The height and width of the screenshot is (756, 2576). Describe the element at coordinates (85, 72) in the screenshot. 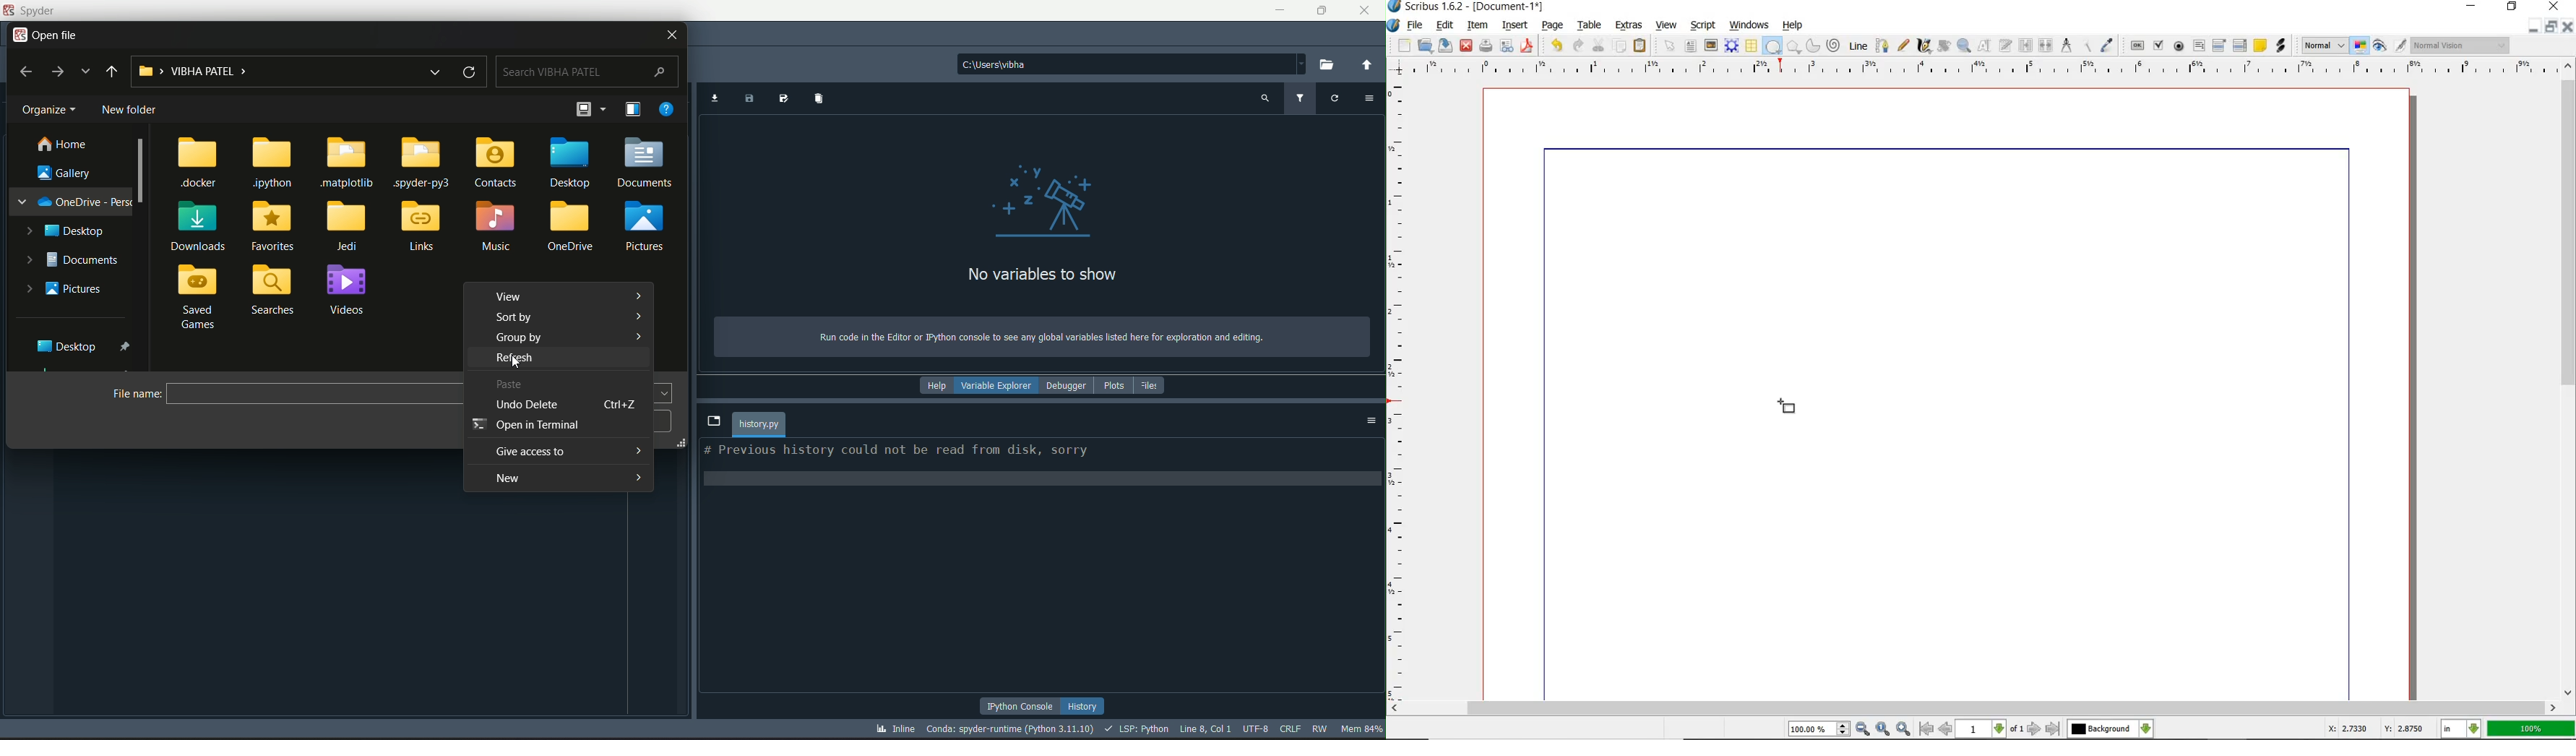

I see `recent` at that location.